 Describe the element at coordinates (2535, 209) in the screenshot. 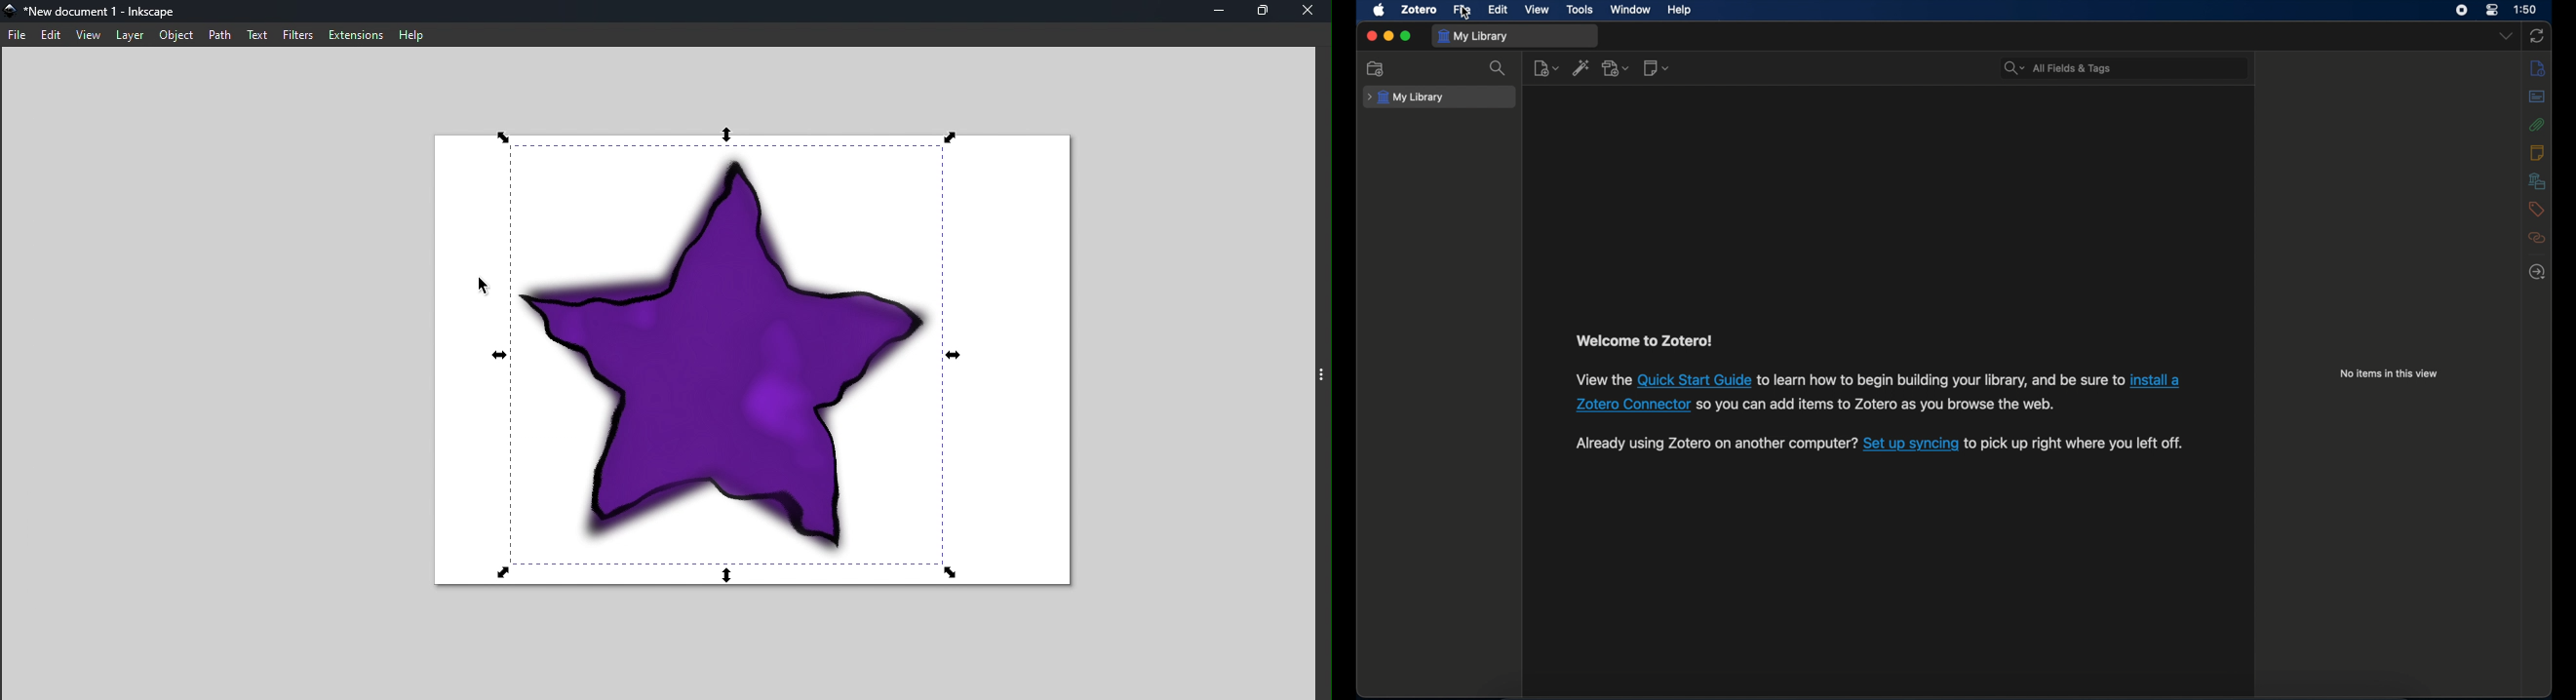

I see `tags` at that location.